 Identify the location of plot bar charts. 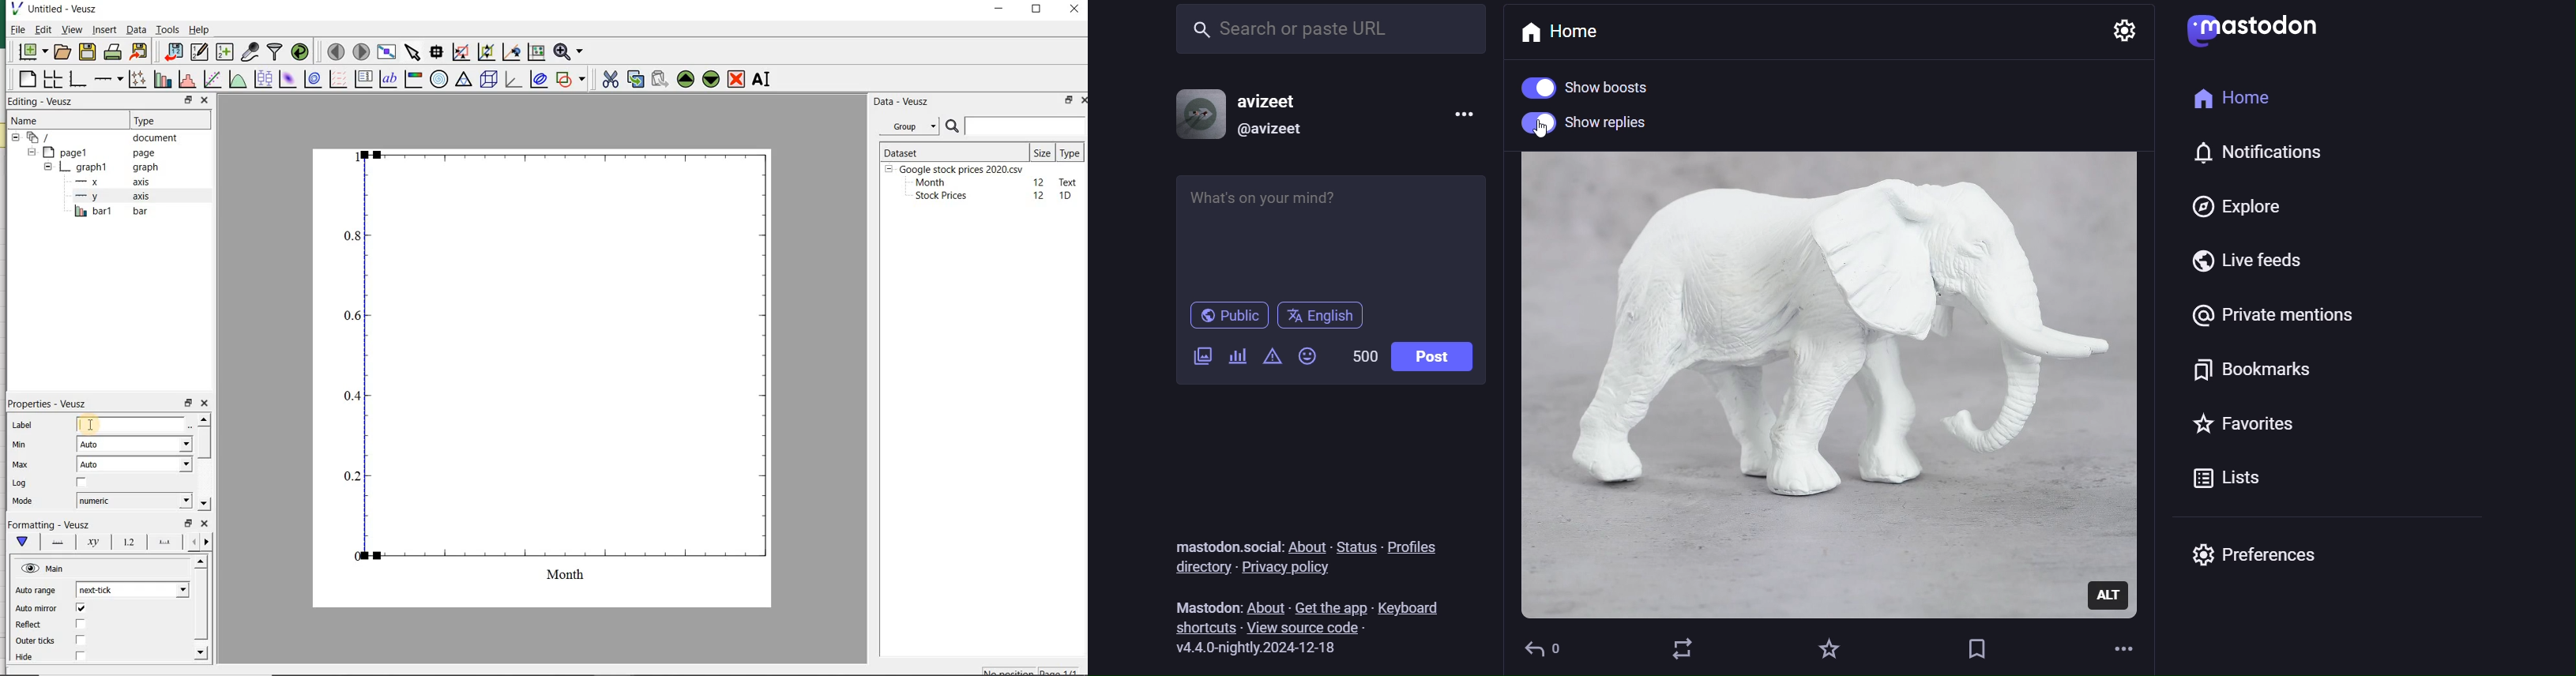
(161, 80).